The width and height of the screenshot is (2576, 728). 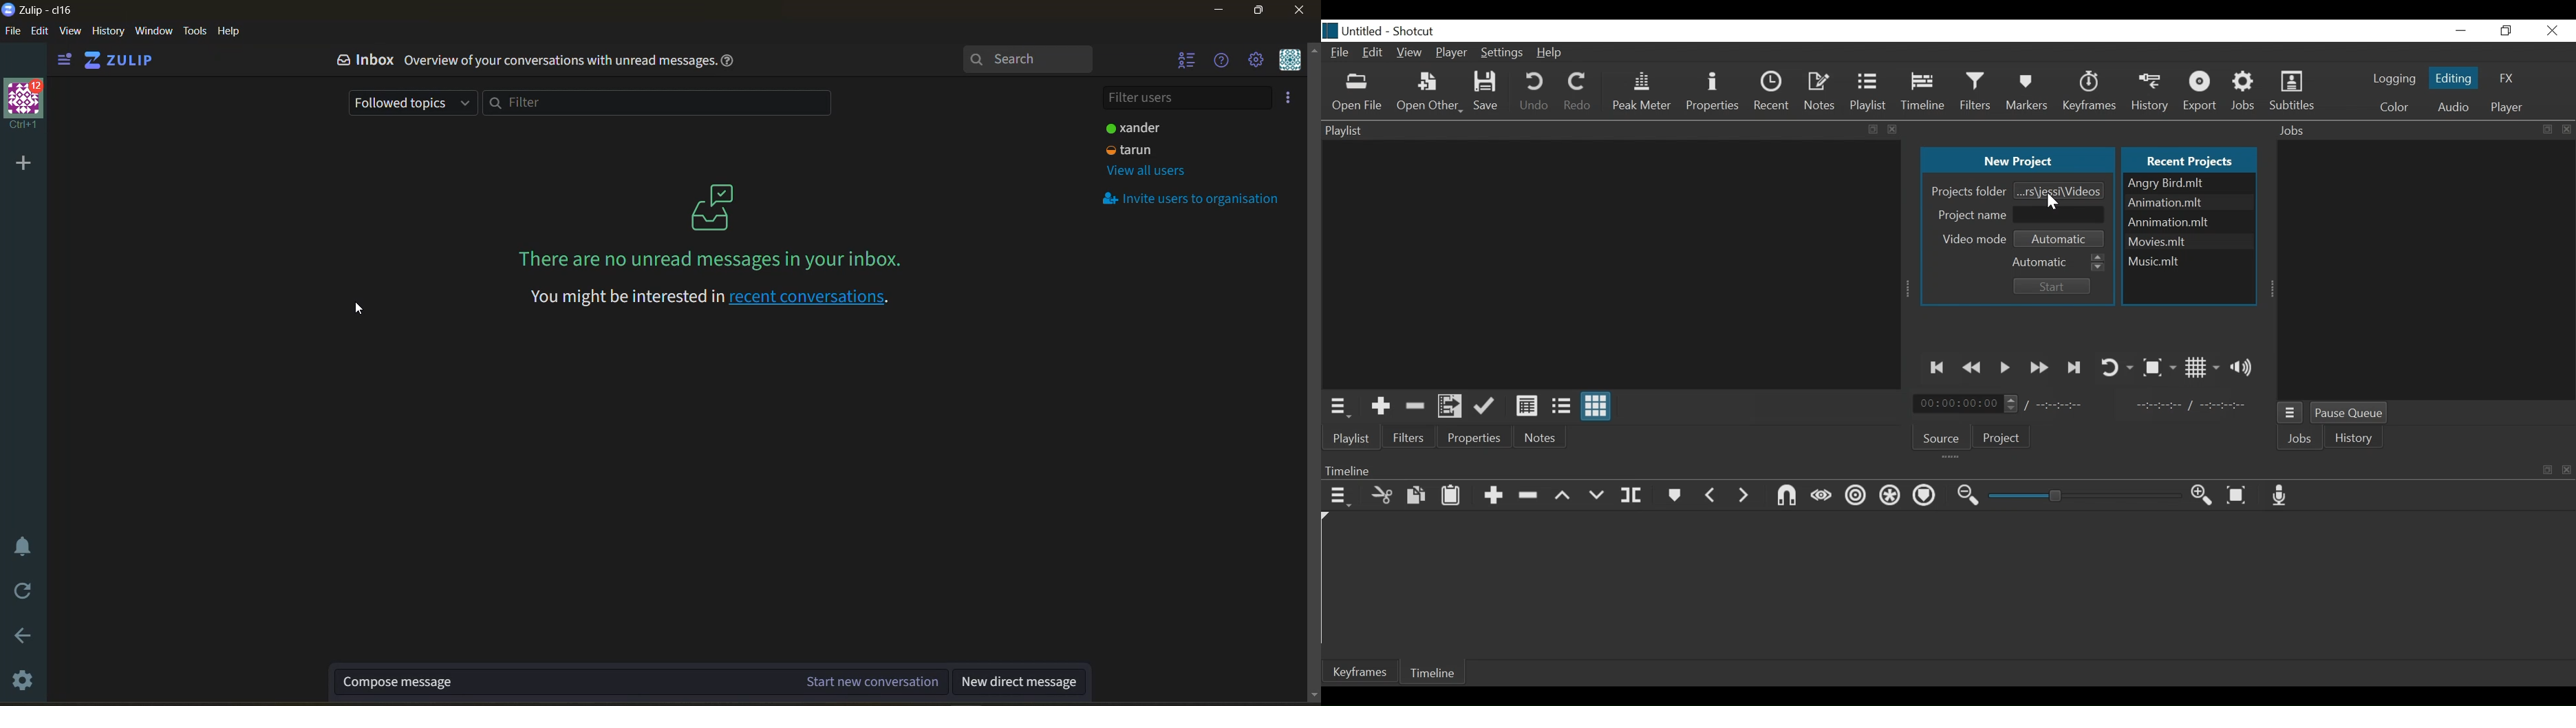 I want to click on Shotcut, so click(x=1416, y=30).